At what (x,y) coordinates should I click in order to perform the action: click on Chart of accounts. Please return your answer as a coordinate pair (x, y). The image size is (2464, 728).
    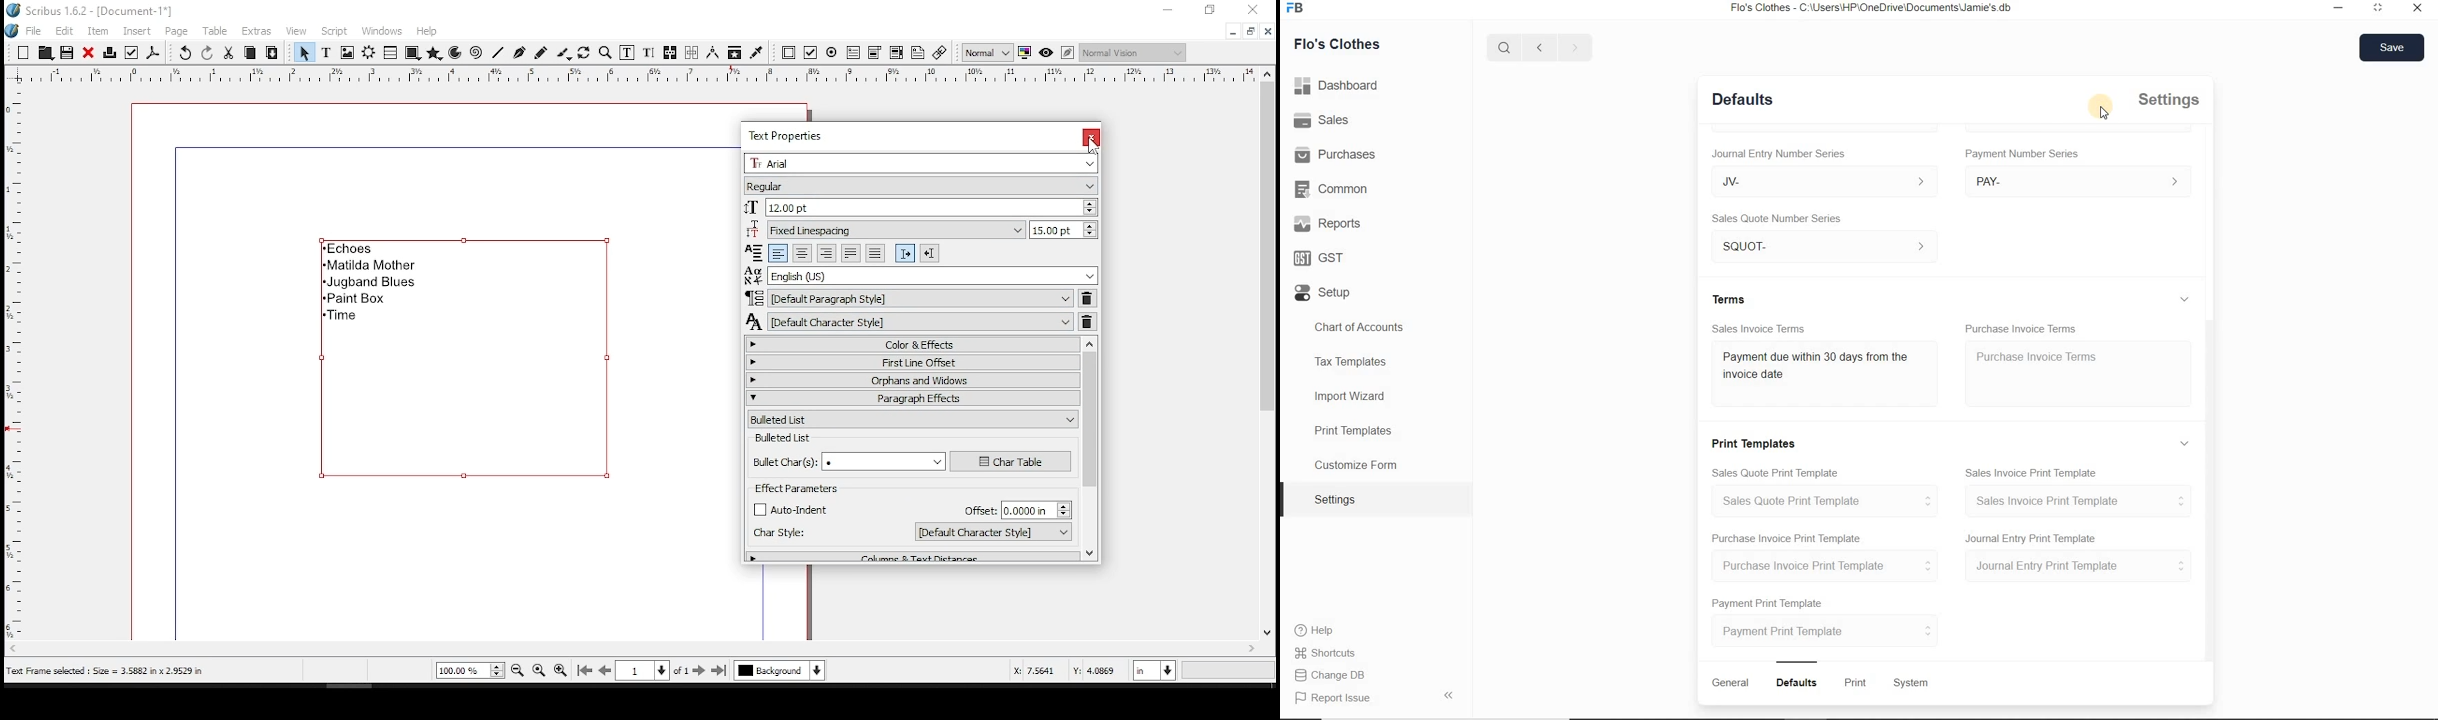
    Looking at the image, I should click on (1377, 328).